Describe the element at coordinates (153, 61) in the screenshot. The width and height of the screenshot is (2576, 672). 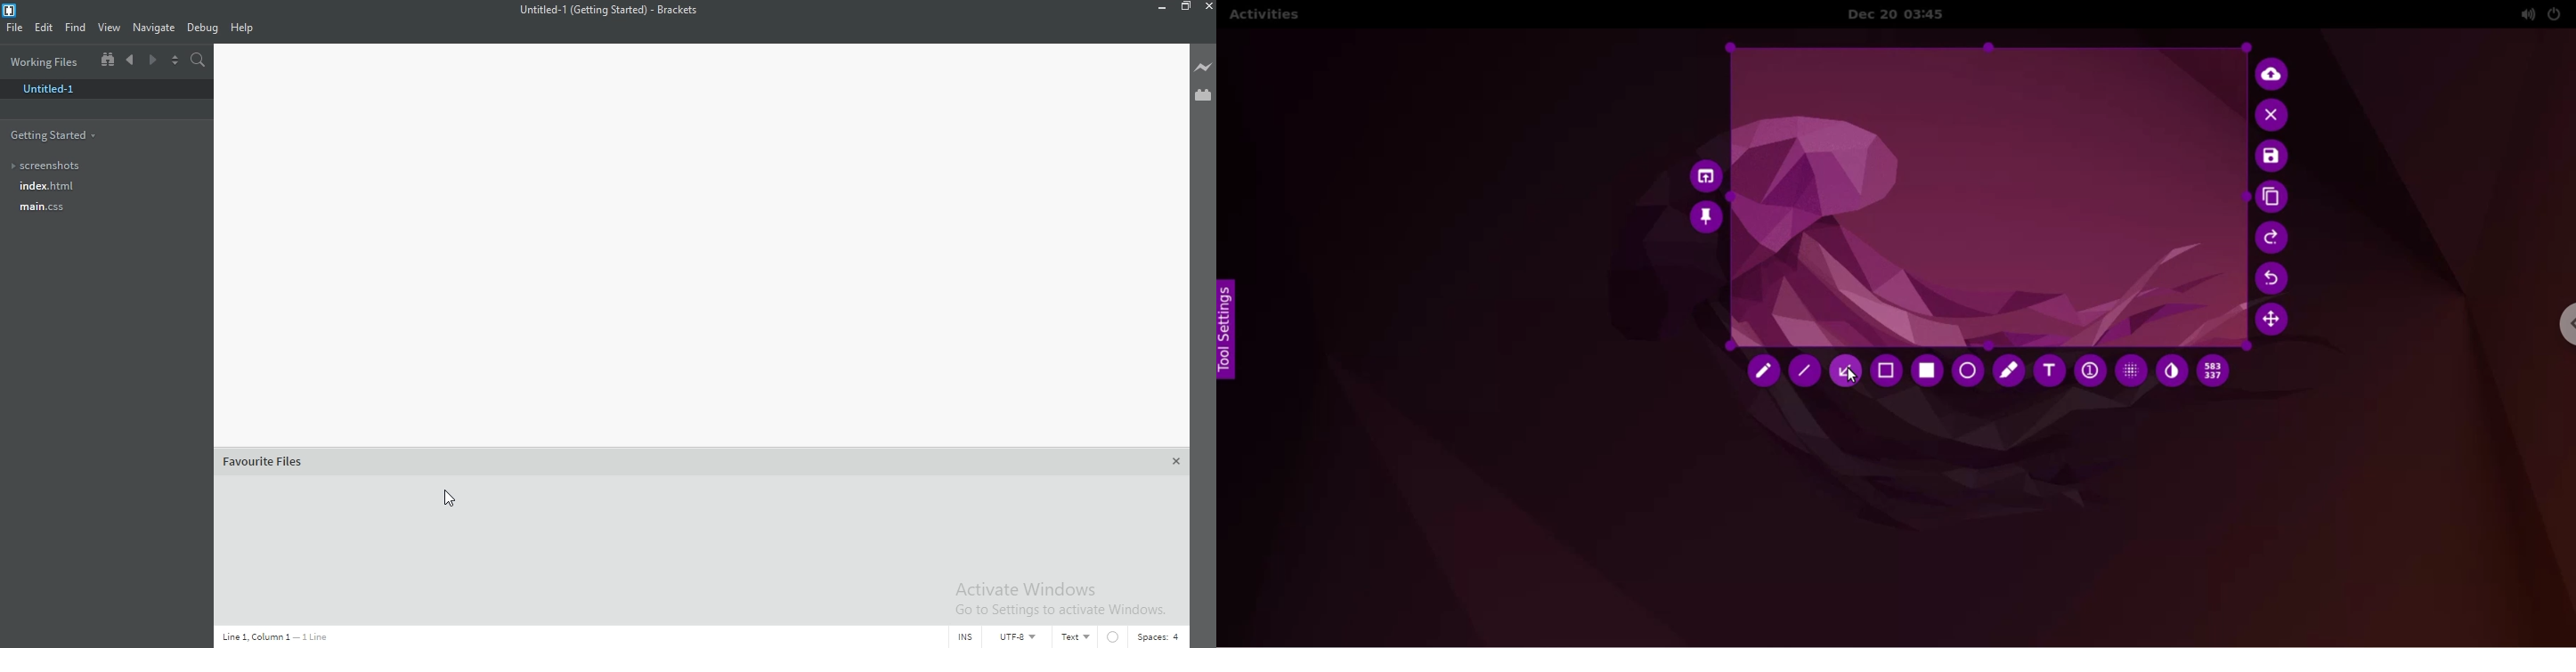
I see `Next document` at that location.